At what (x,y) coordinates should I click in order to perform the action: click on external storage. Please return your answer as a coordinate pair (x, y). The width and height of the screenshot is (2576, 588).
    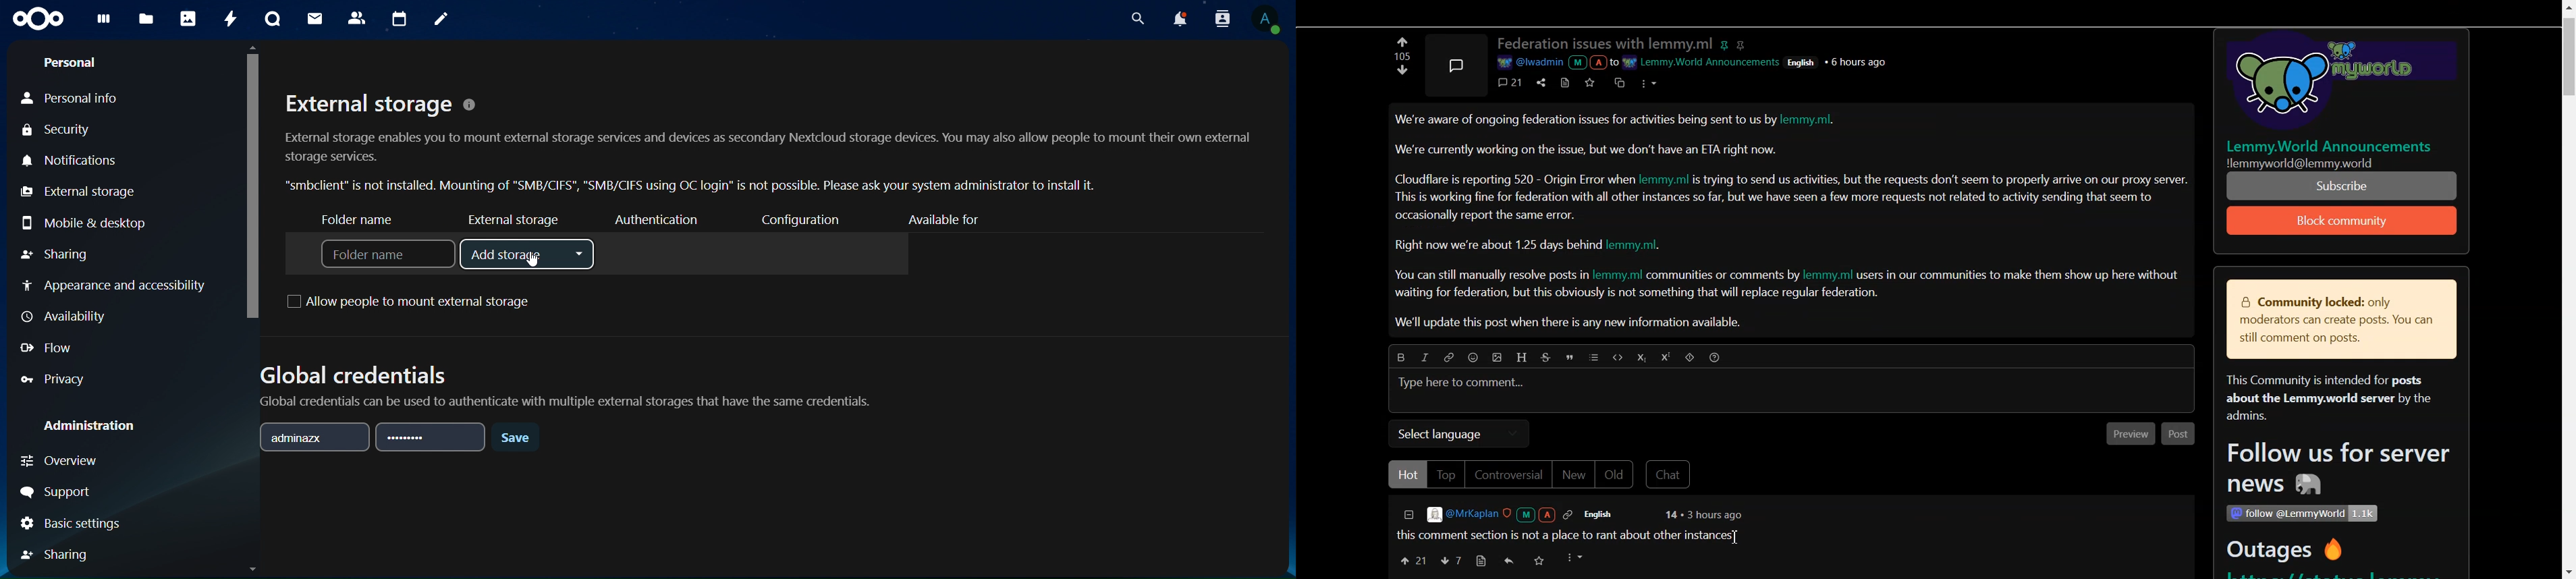
    Looking at the image, I should click on (77, 192).